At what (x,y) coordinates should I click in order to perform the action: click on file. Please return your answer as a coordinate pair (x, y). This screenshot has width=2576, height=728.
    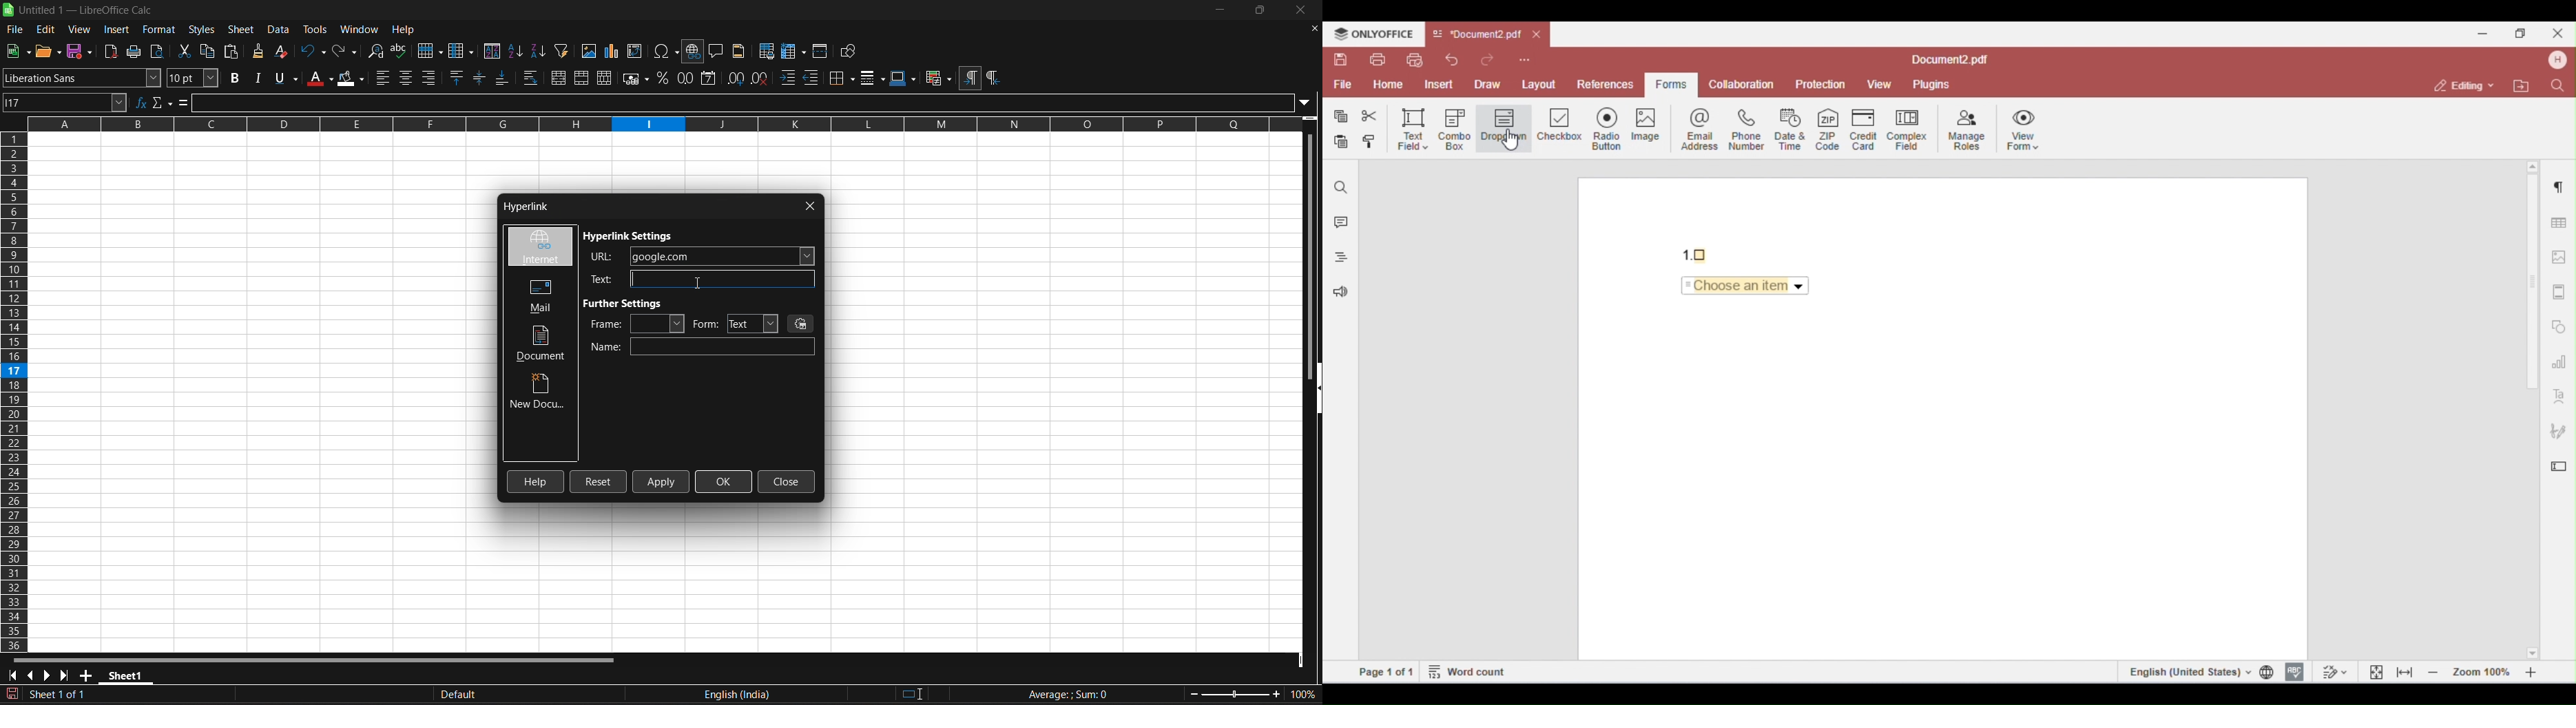
    Looking at the image, I should click on (15, 31).